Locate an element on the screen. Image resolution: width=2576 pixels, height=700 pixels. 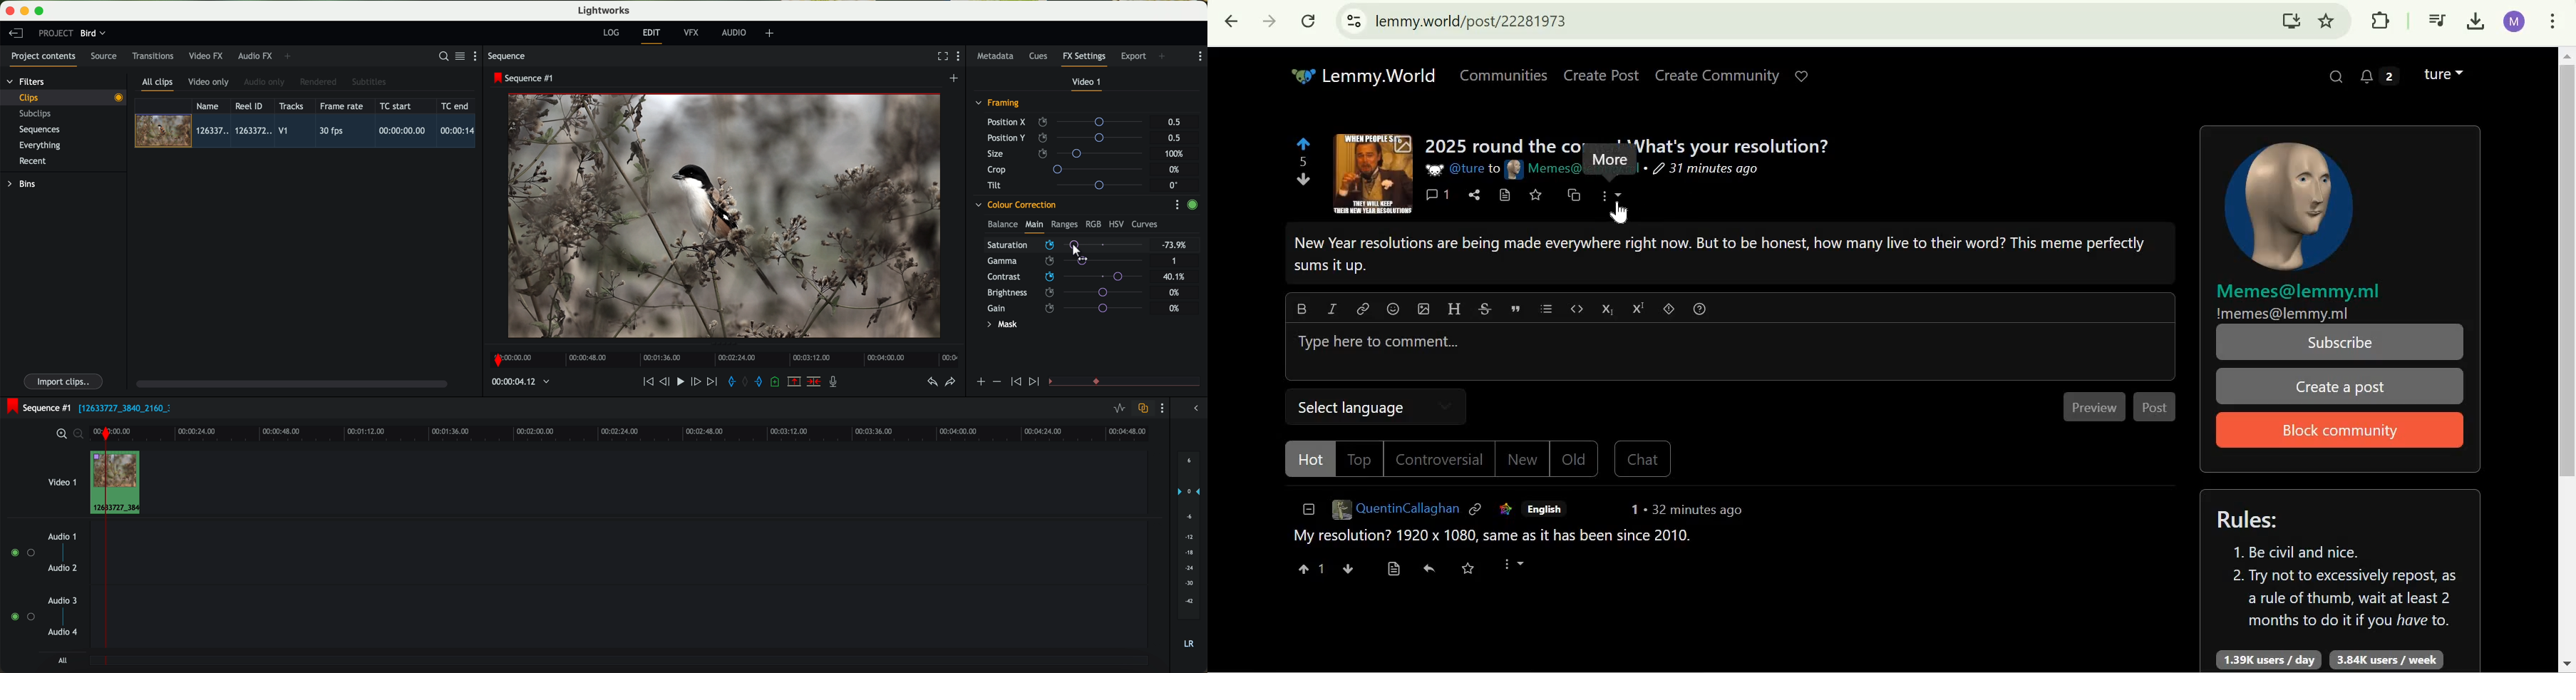
Create Post is located at coordinates (1602, 76).